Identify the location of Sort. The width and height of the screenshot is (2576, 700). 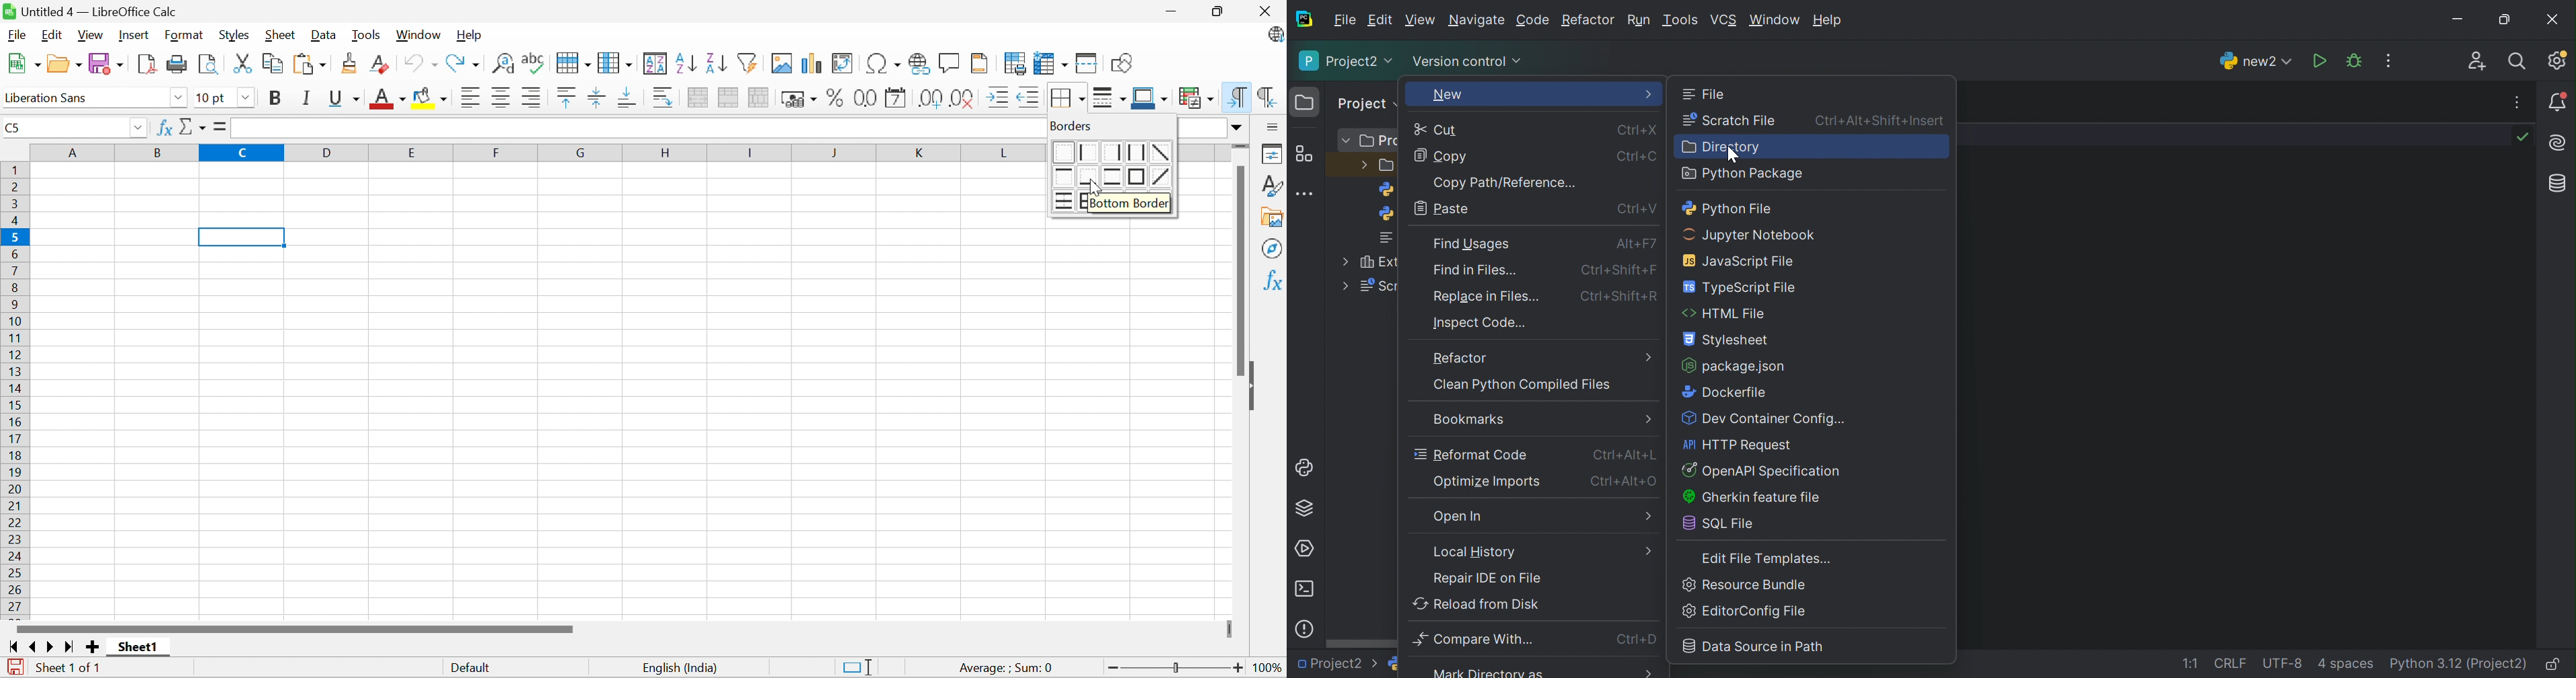
(656, 64).